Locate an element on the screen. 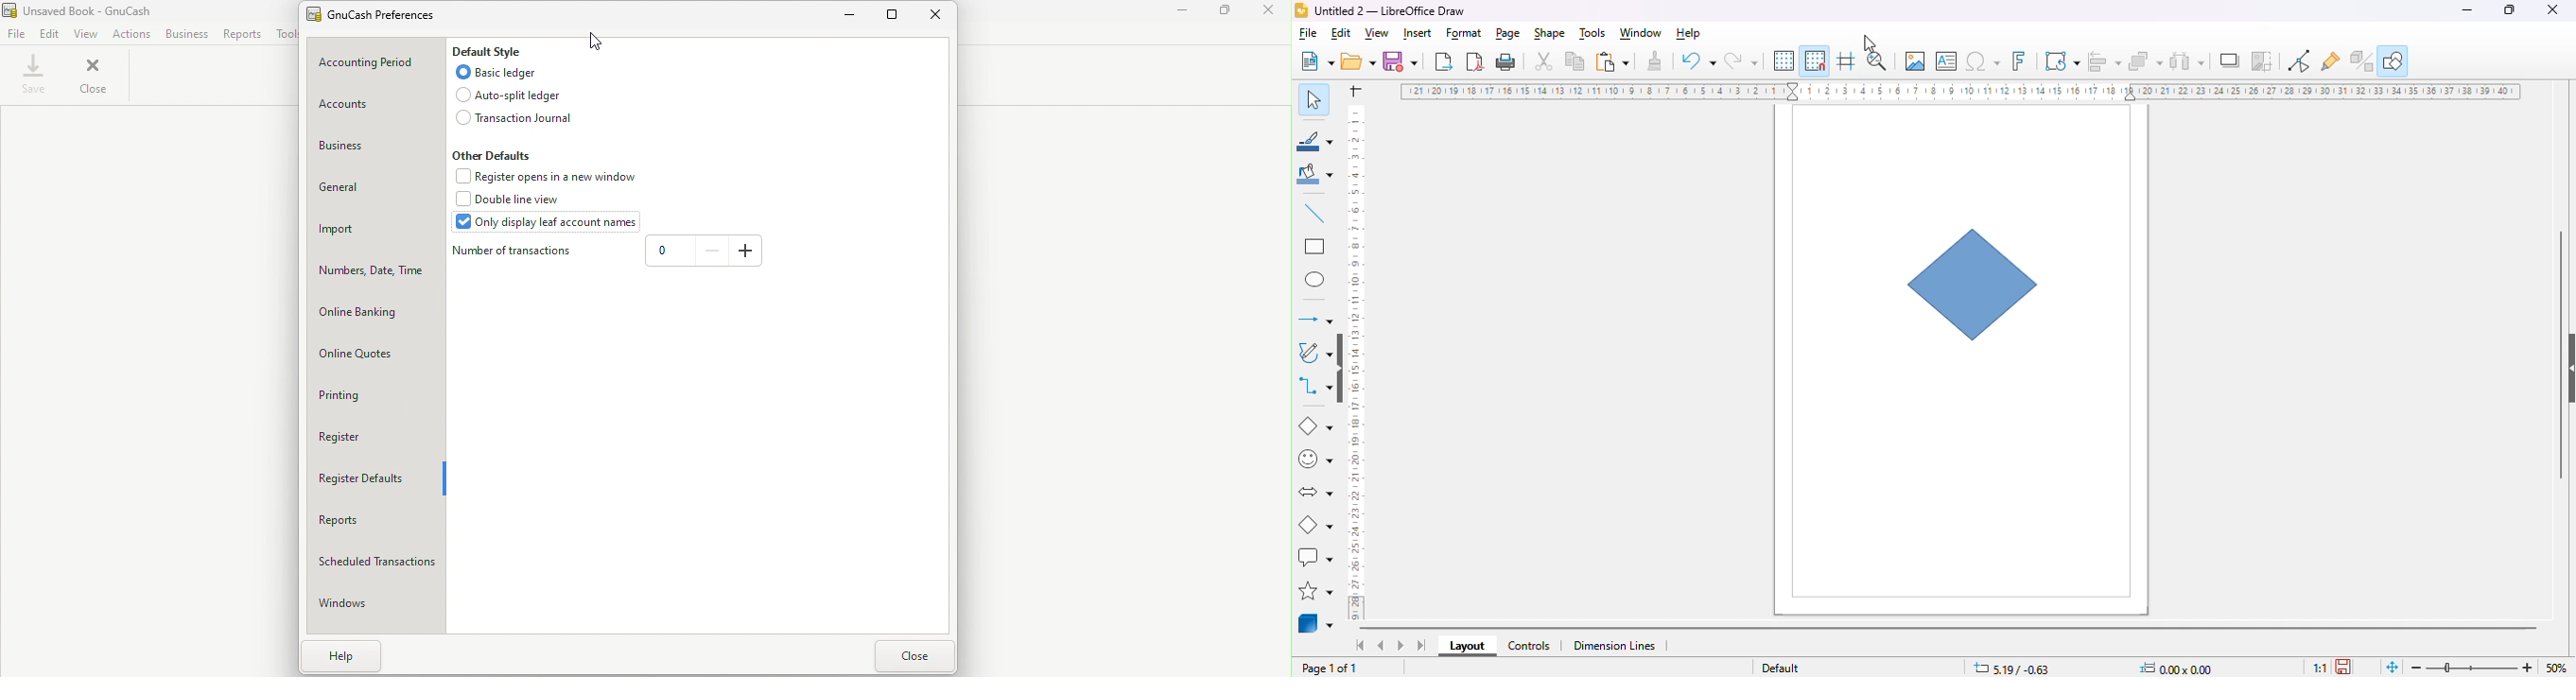  Reports is located at coordinates (374, 519).